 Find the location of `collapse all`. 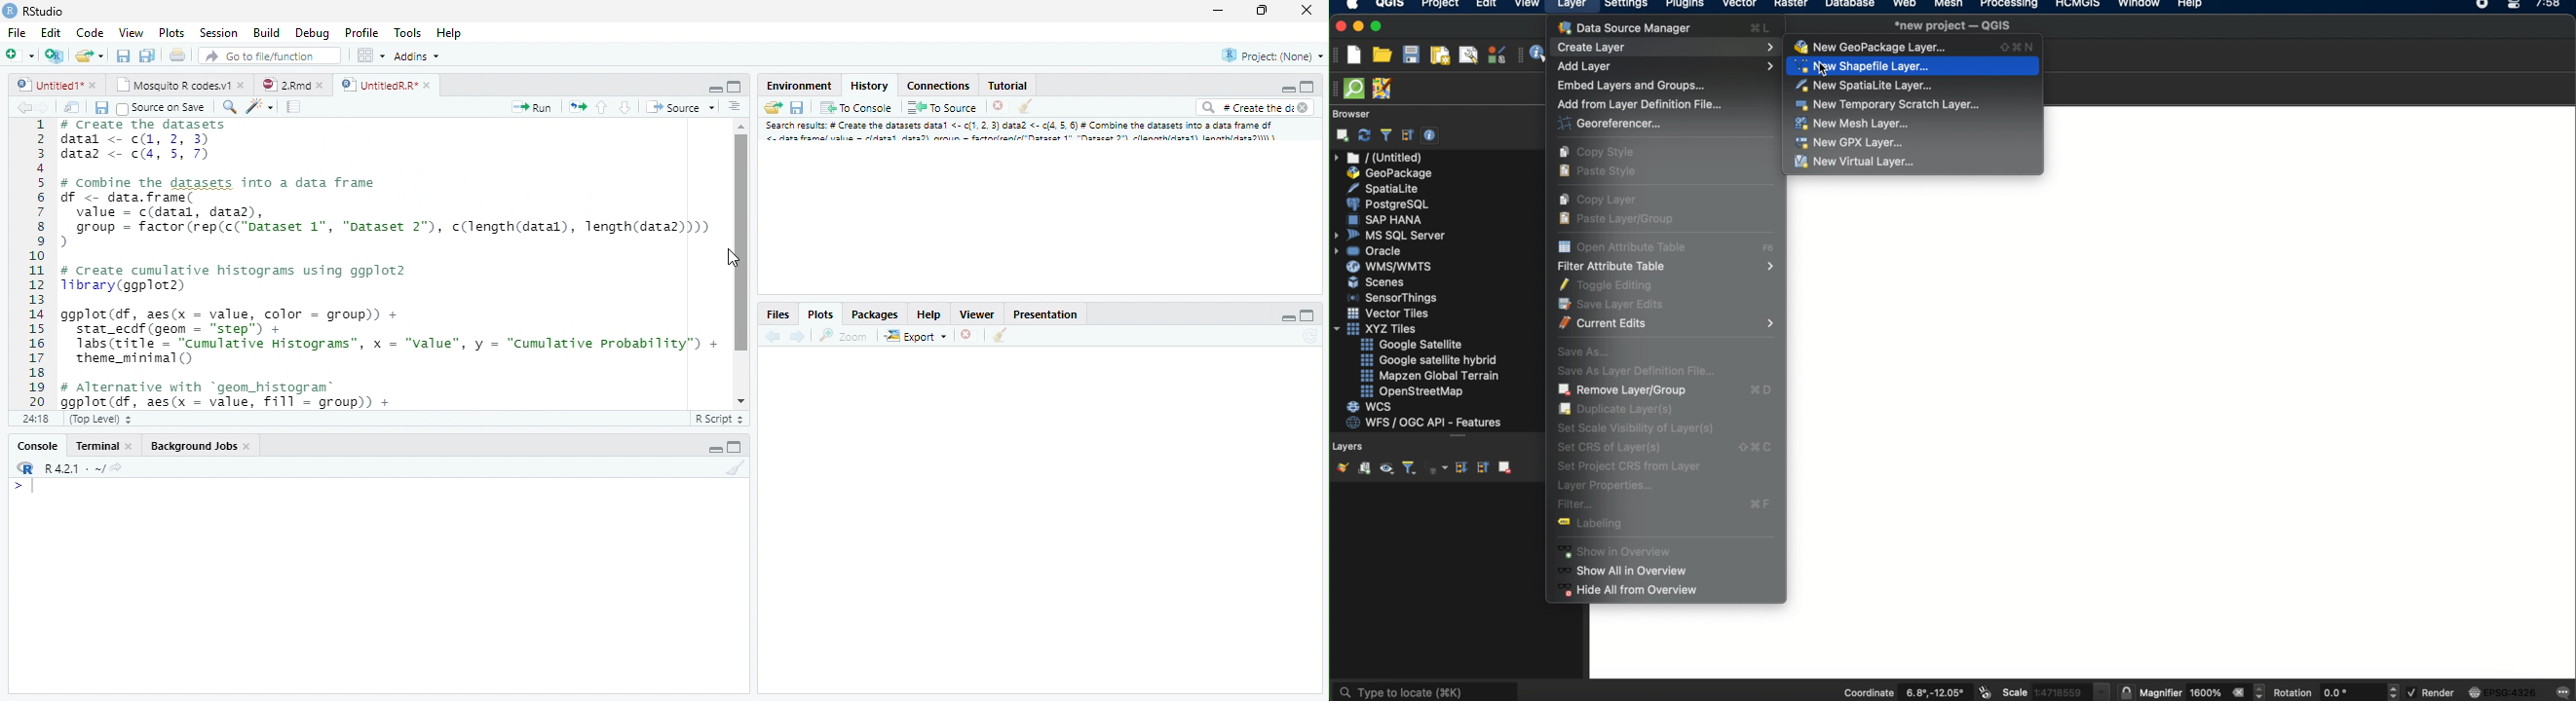

collapse all is located at coordinates (1408, 135).